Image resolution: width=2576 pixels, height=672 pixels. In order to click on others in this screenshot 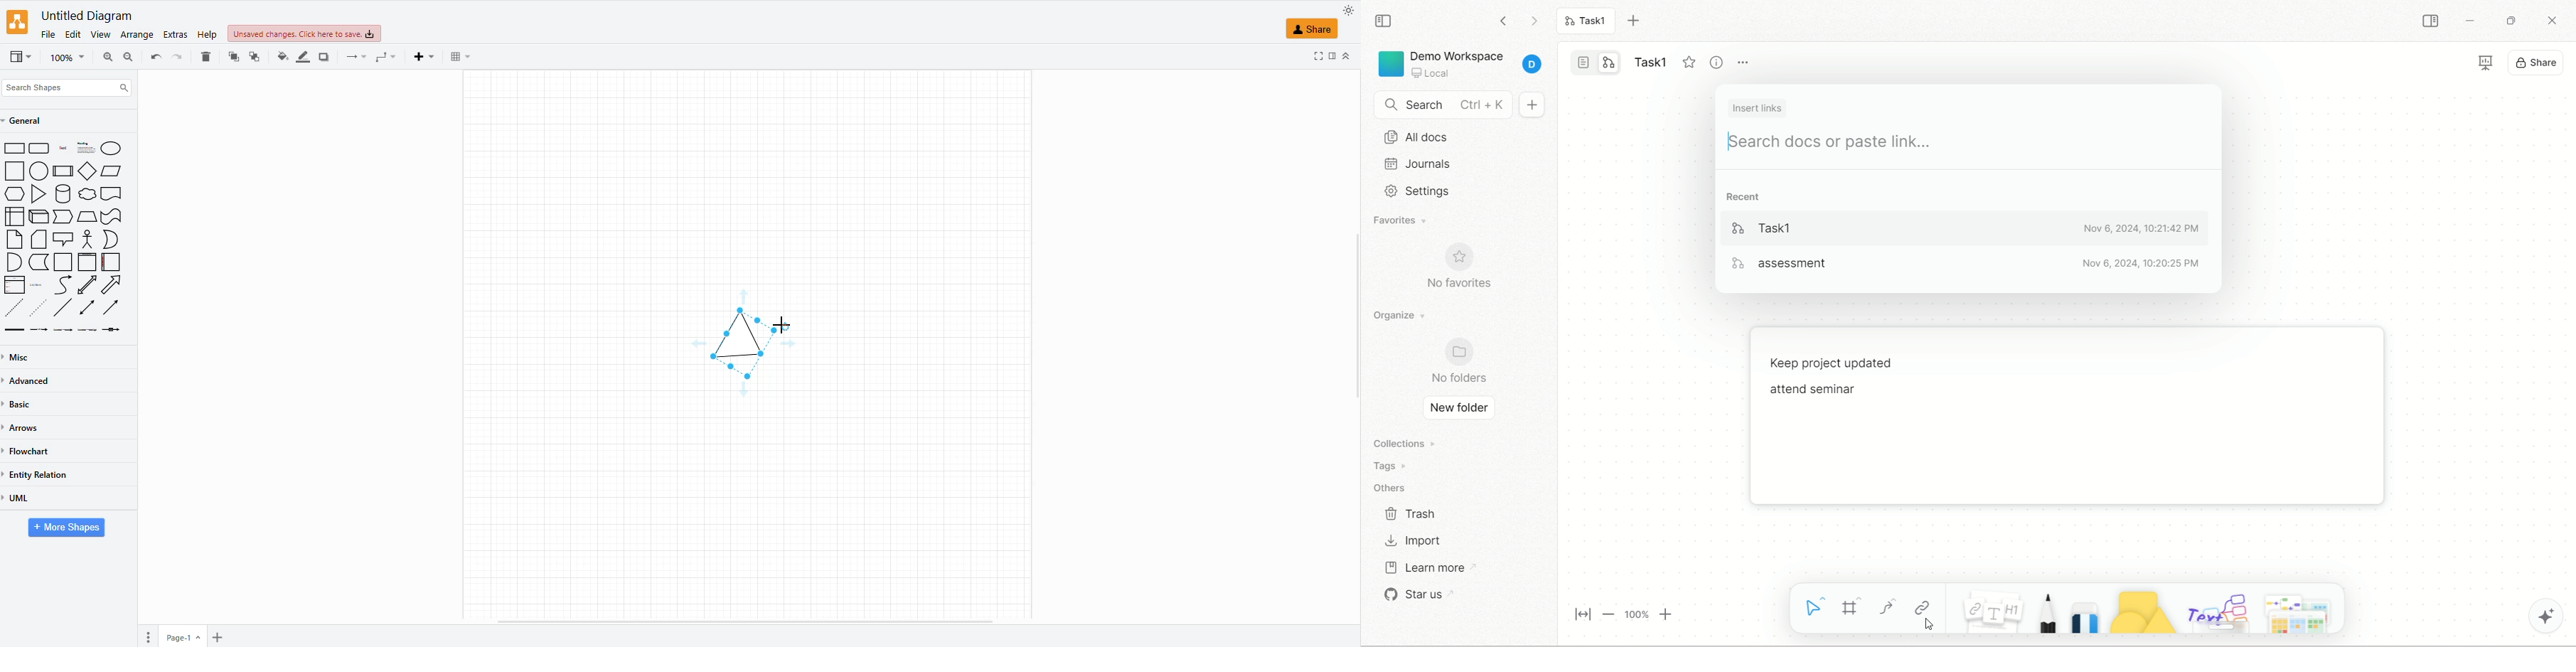, I will do `click(2217, 611)`.